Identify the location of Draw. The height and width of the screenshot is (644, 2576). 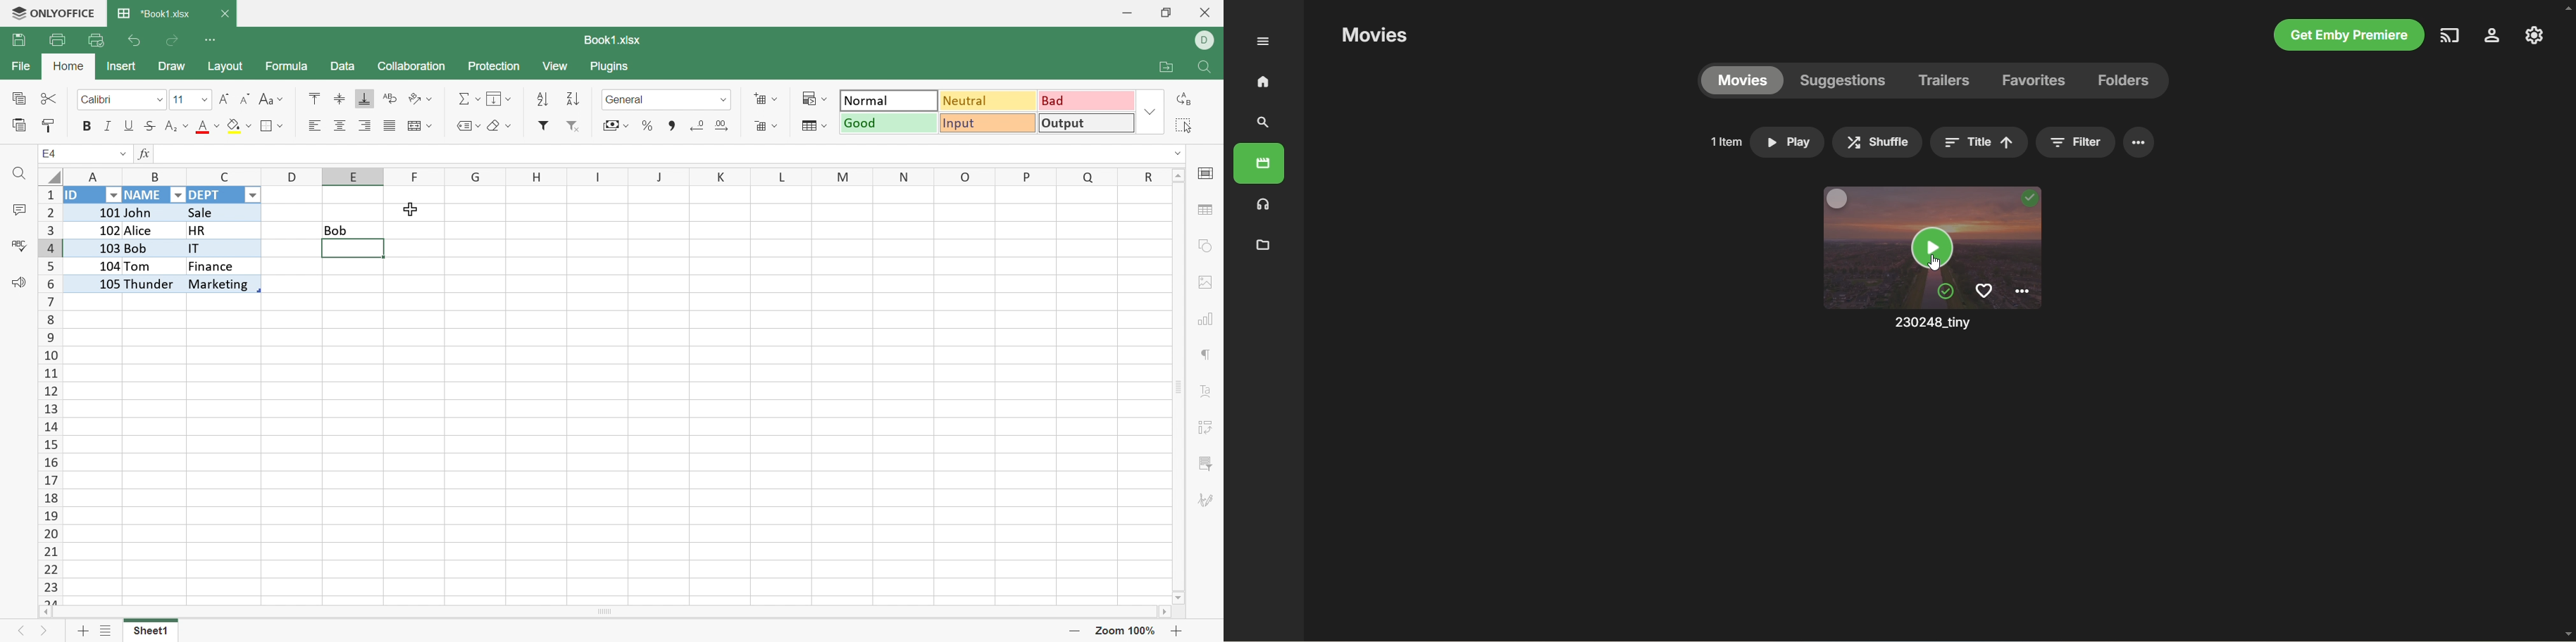
(173, 66).